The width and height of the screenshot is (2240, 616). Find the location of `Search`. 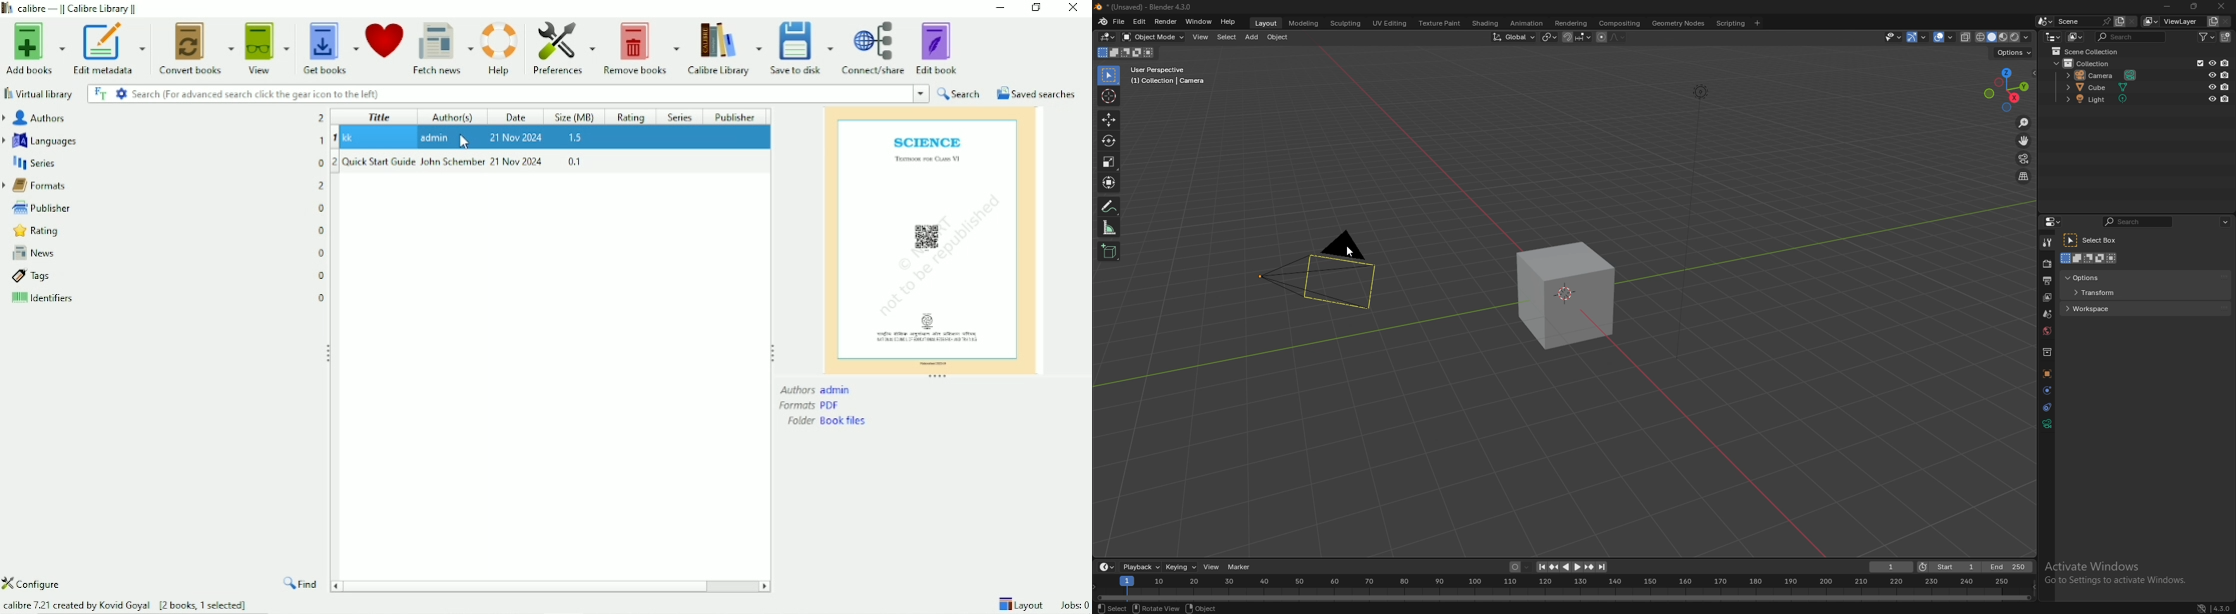

Search is located at coordinates (506, 93).